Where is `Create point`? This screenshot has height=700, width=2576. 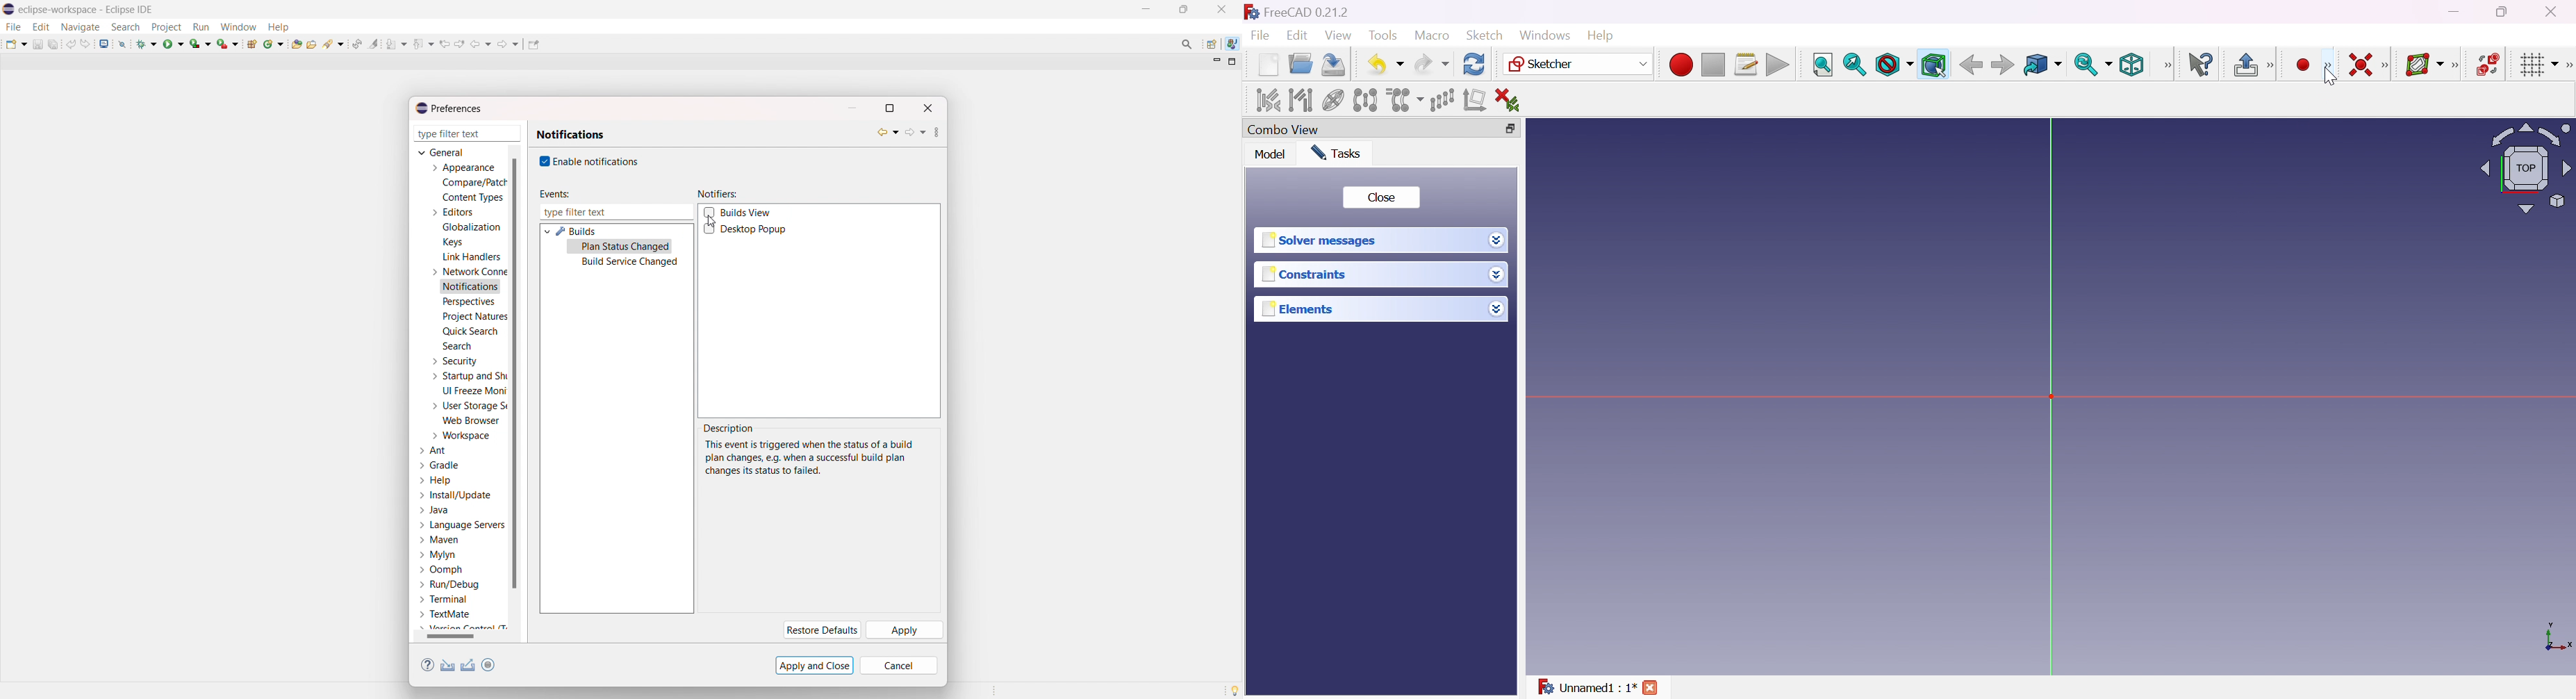 Create point is located at coordinates (2303, 65).